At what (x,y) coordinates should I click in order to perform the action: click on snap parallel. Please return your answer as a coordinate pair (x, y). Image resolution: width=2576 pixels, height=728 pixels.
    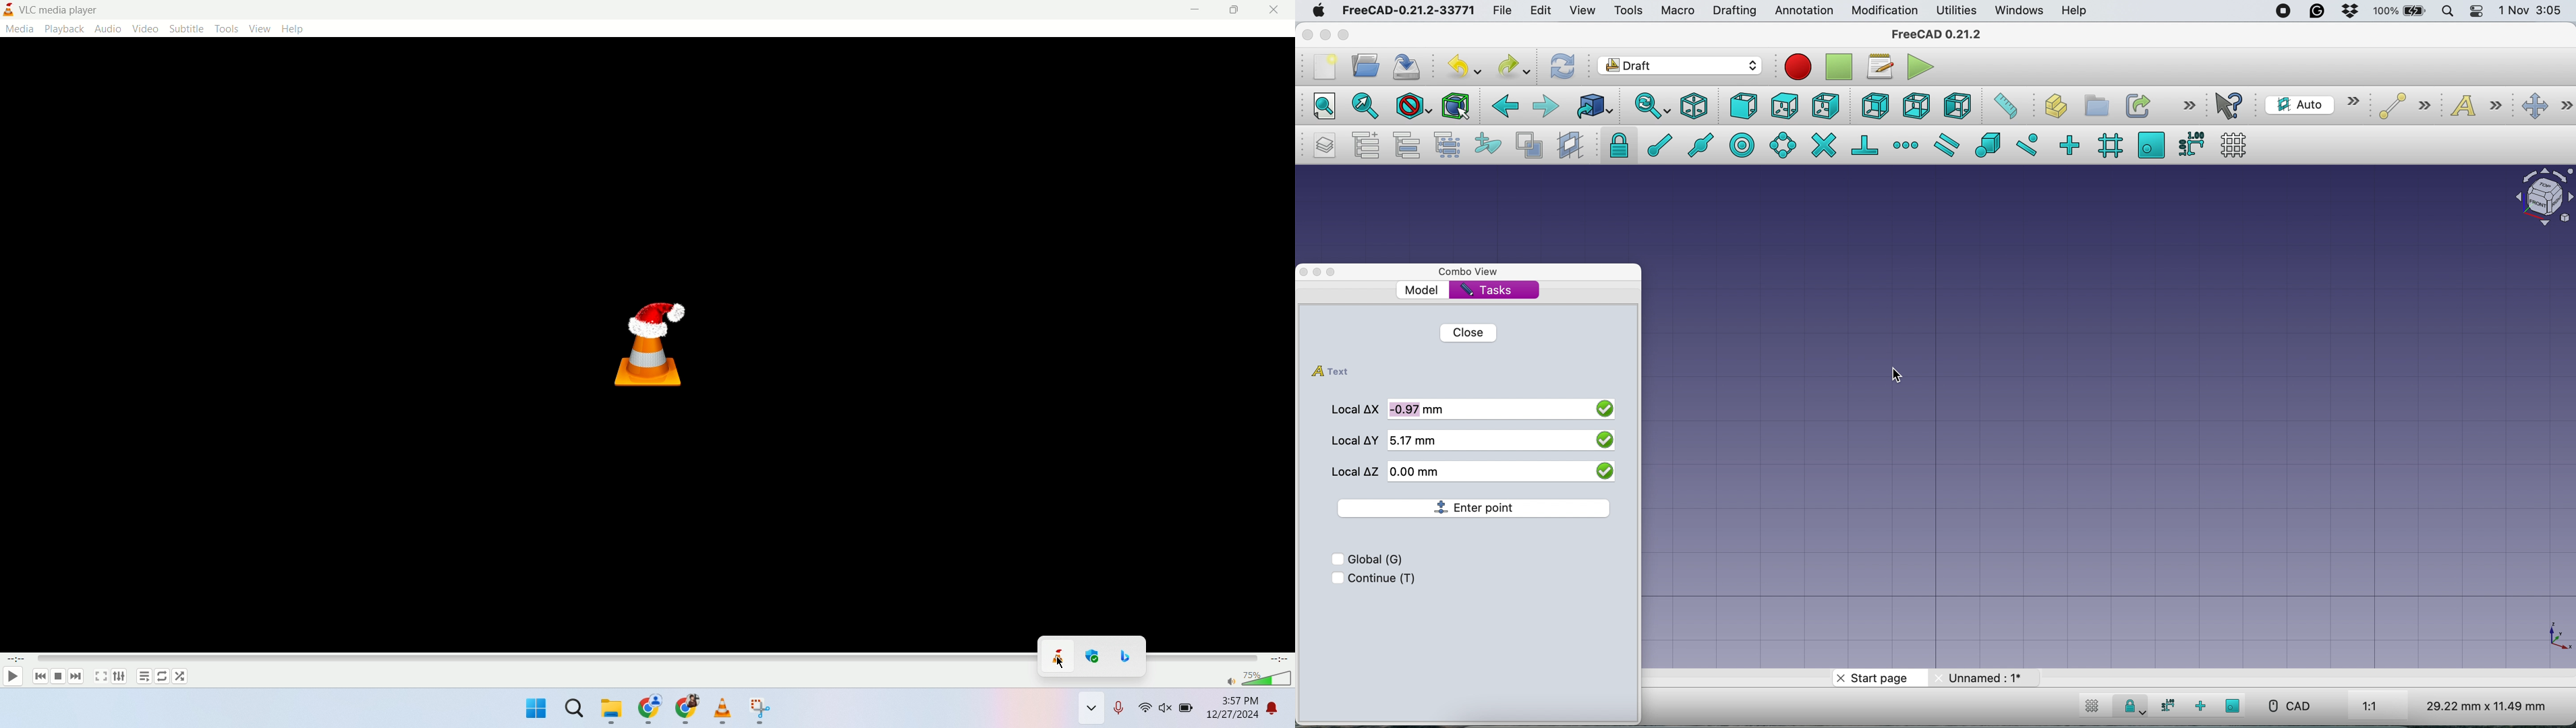
    Looking at the image, I should click on (1944, 144).